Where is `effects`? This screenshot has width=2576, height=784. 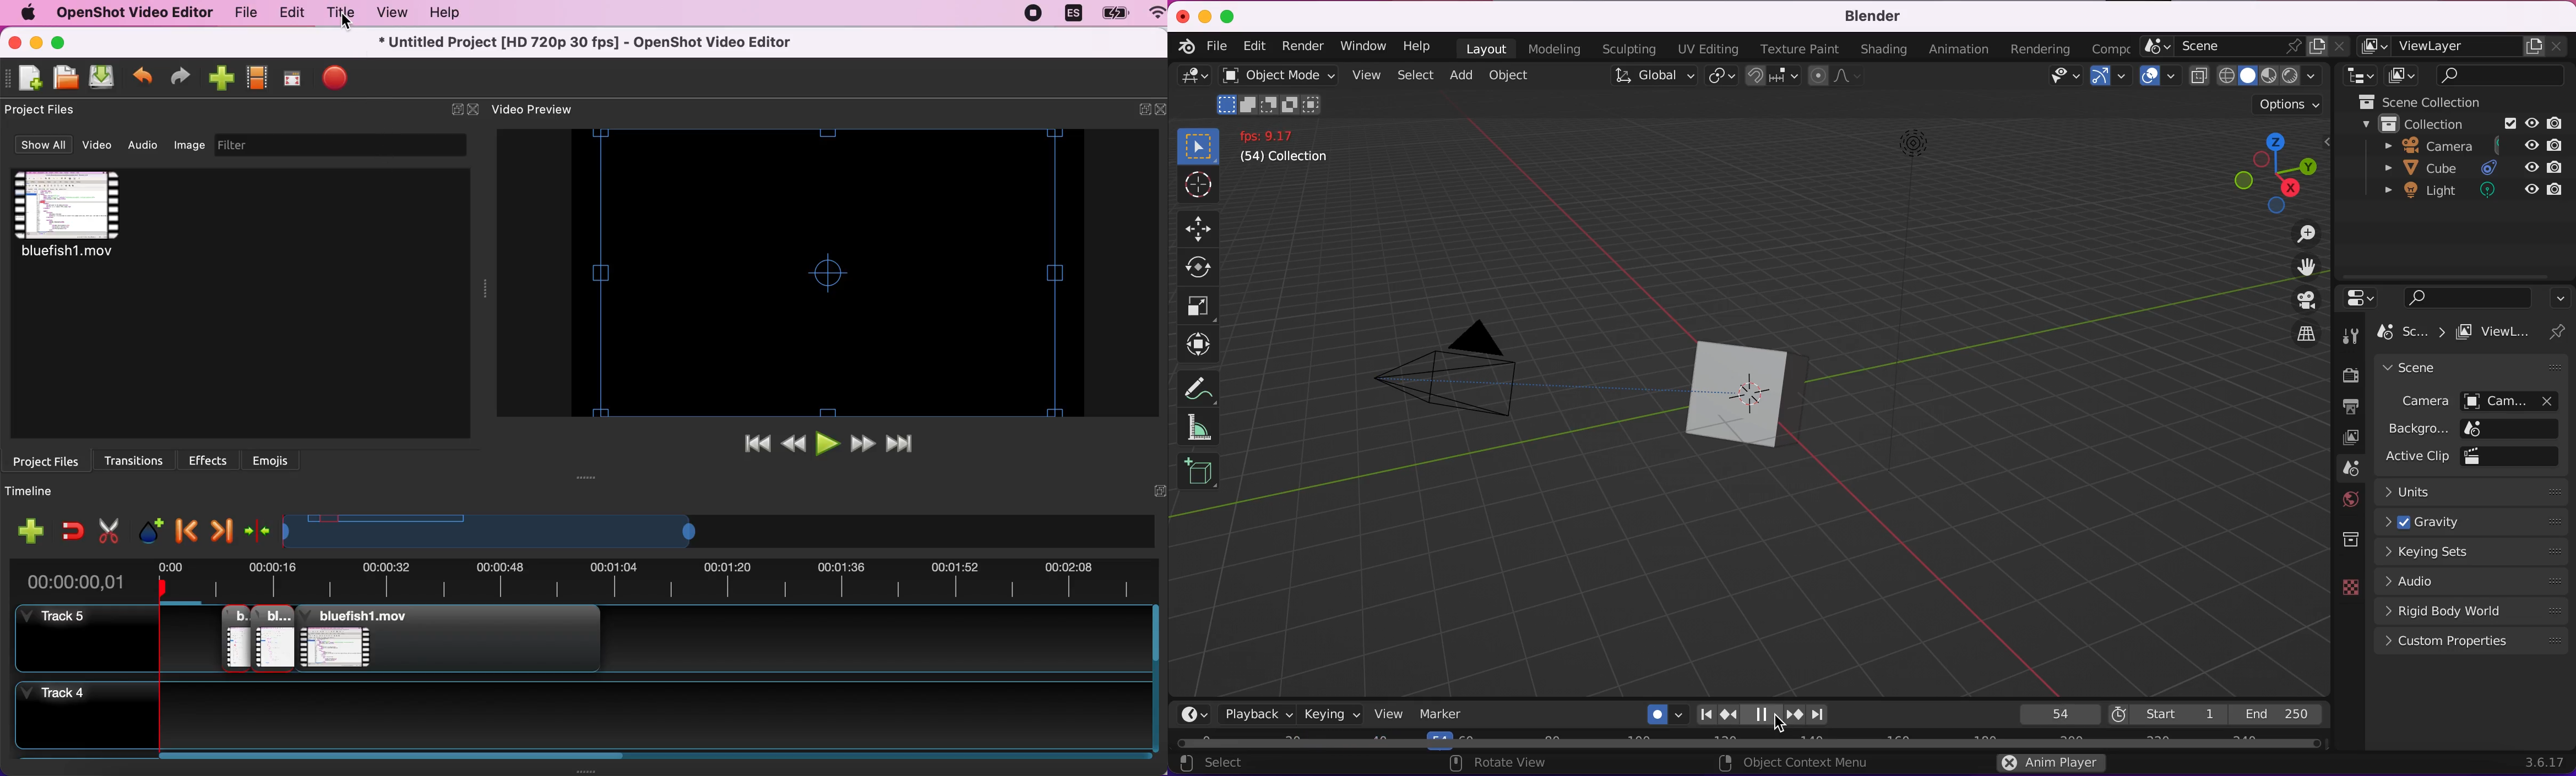 effects is located at coordinates (212, 458).